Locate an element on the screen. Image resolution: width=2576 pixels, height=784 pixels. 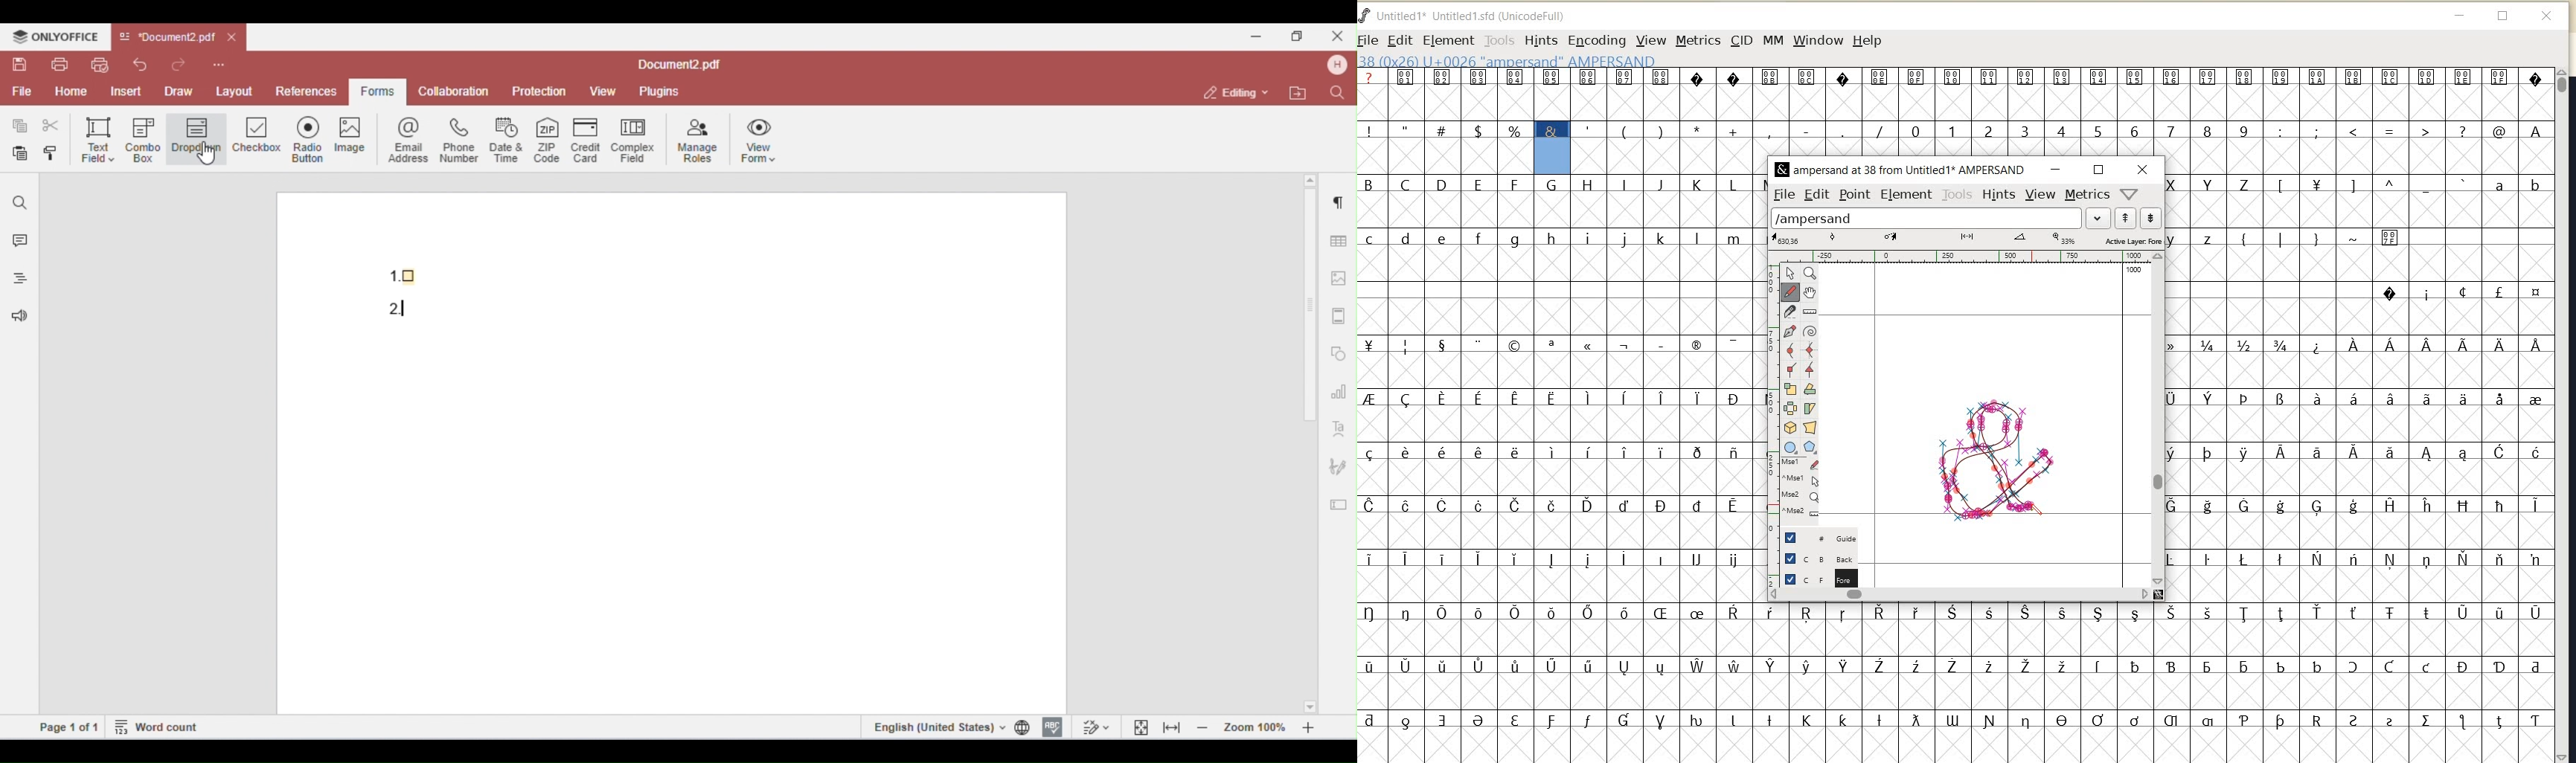
scale the selection is located at coordinates (1789, 388).